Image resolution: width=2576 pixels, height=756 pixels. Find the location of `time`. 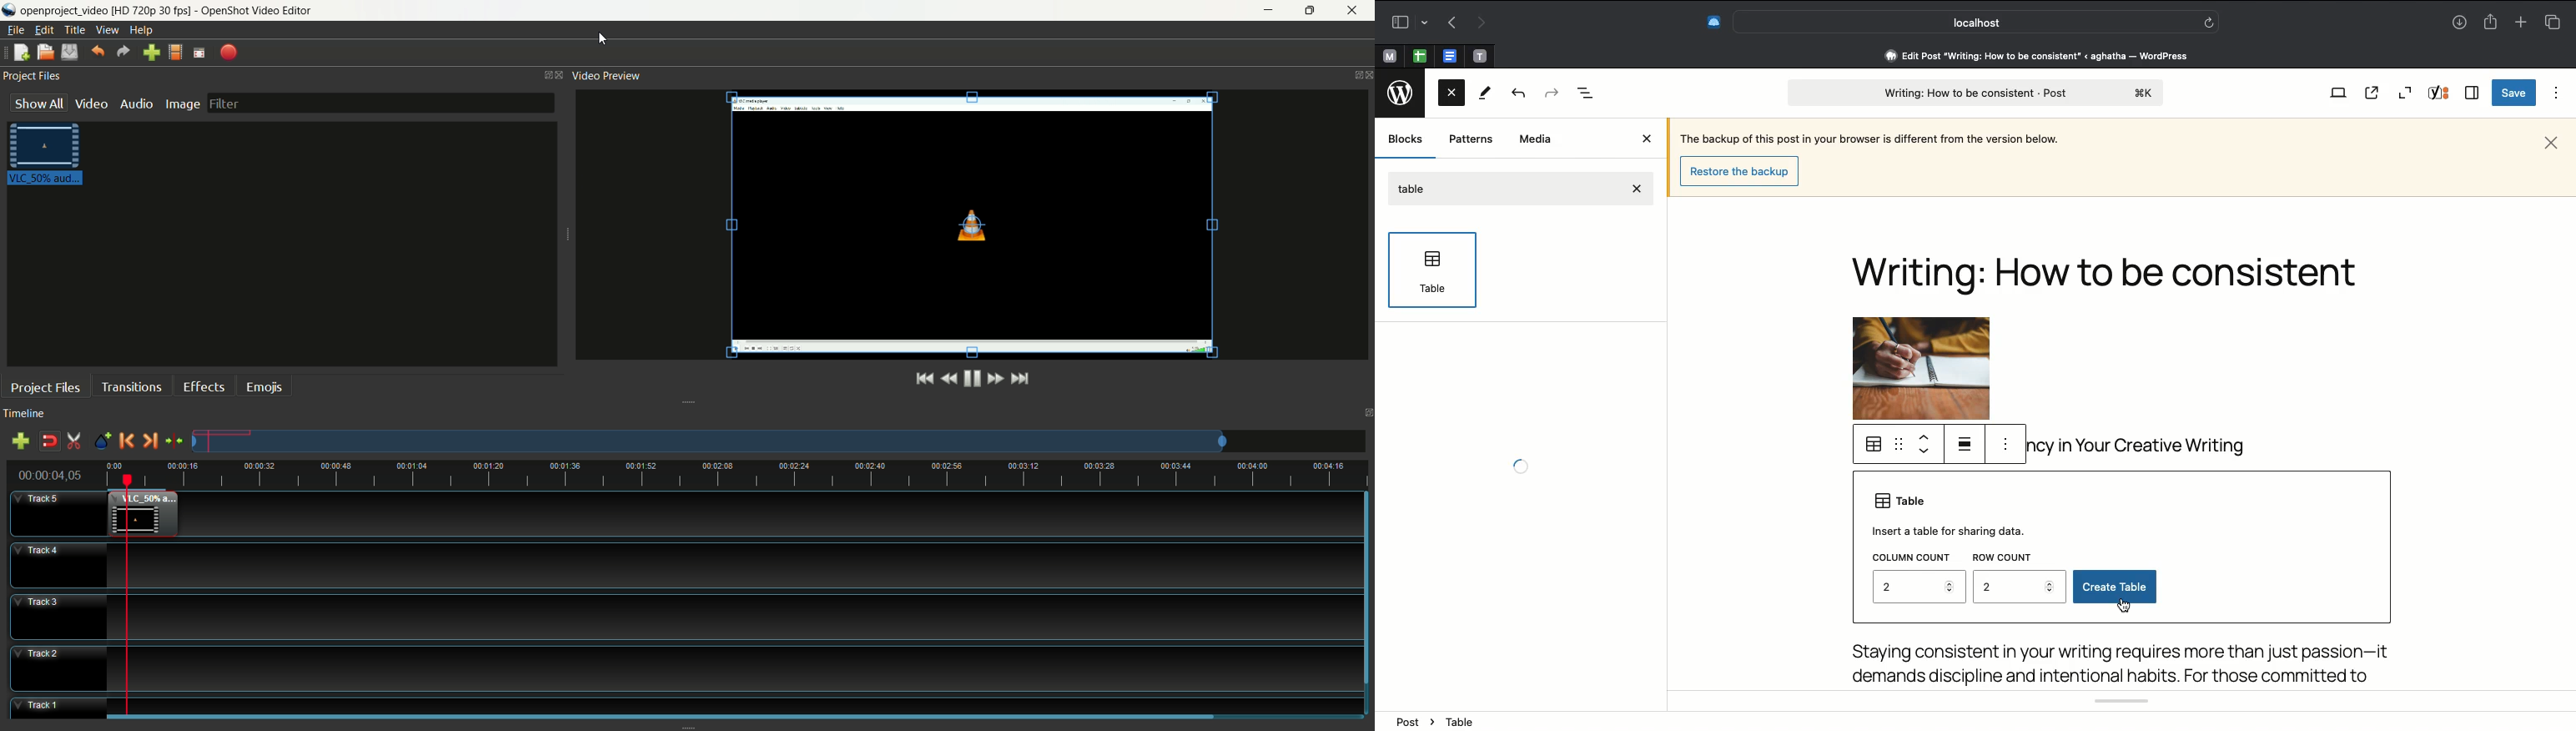

time is located at coordinates (57, 475).